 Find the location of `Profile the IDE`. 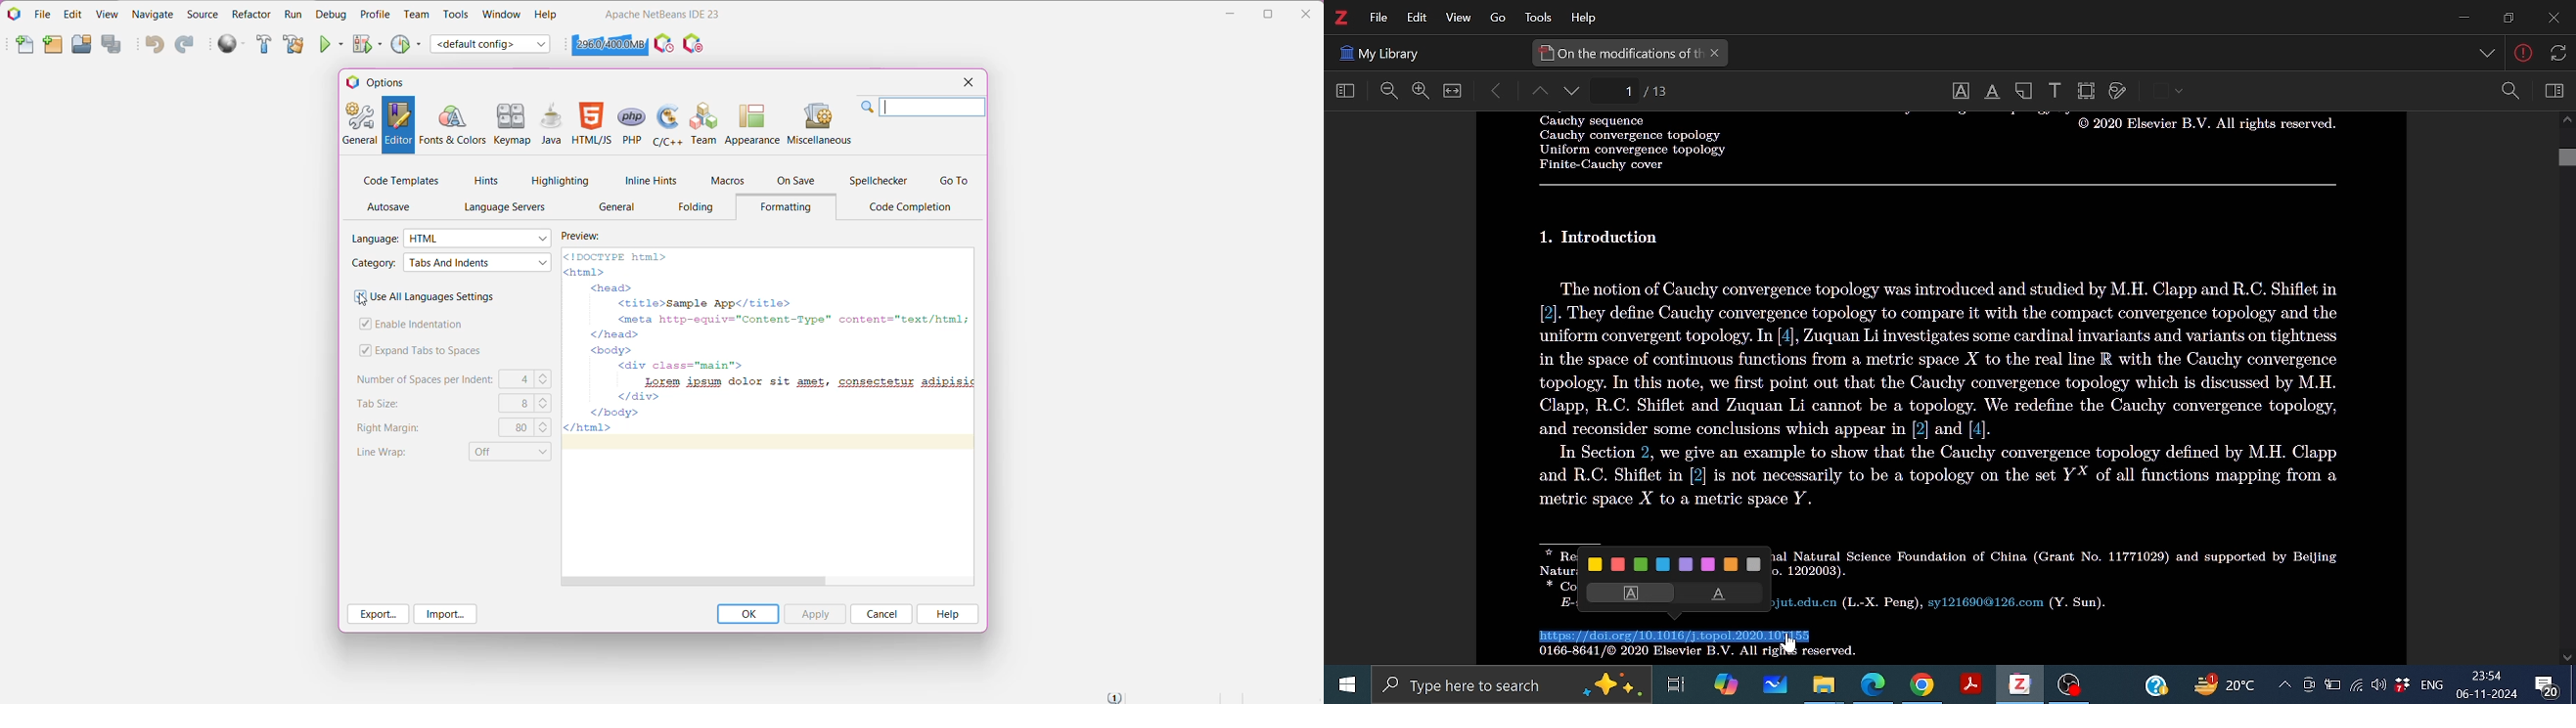

Profile the IDE is located at coordinates (664, 43).